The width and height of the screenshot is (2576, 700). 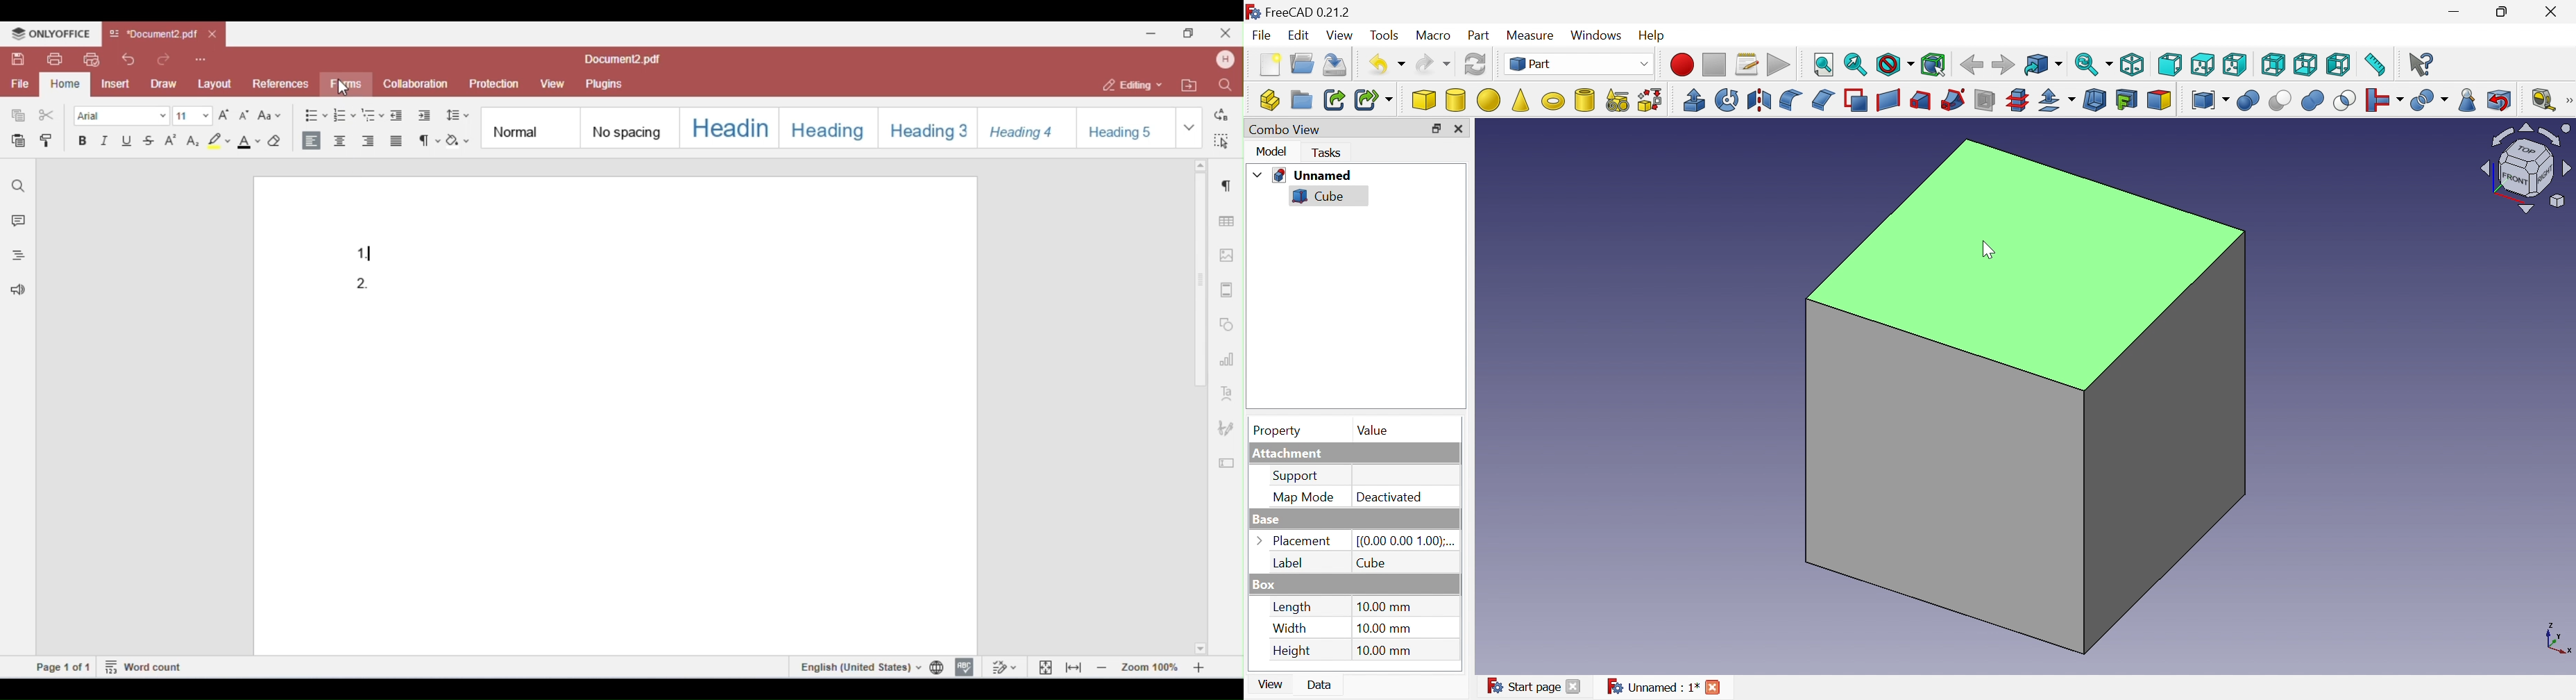 I want to click on Support, so click(x=1300, y=476).